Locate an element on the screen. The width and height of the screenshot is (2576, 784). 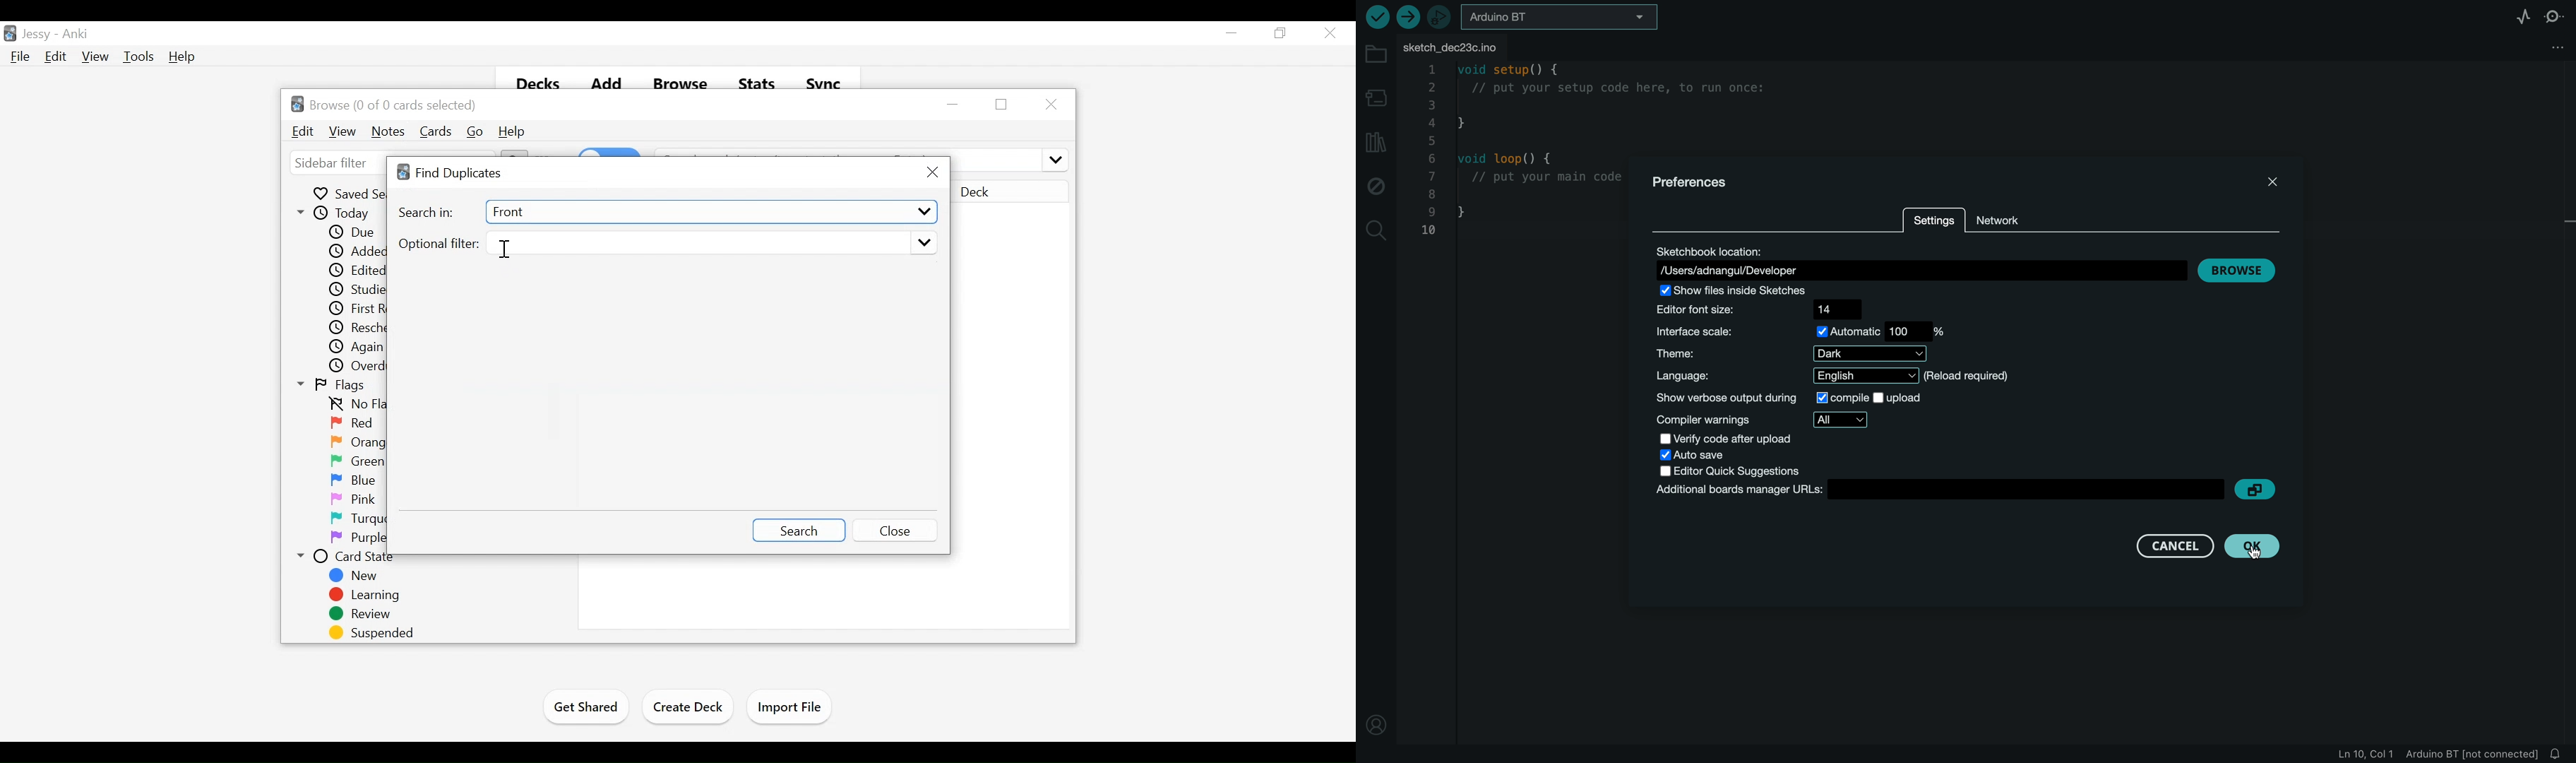
No flag is located at coordinates (357, 405).